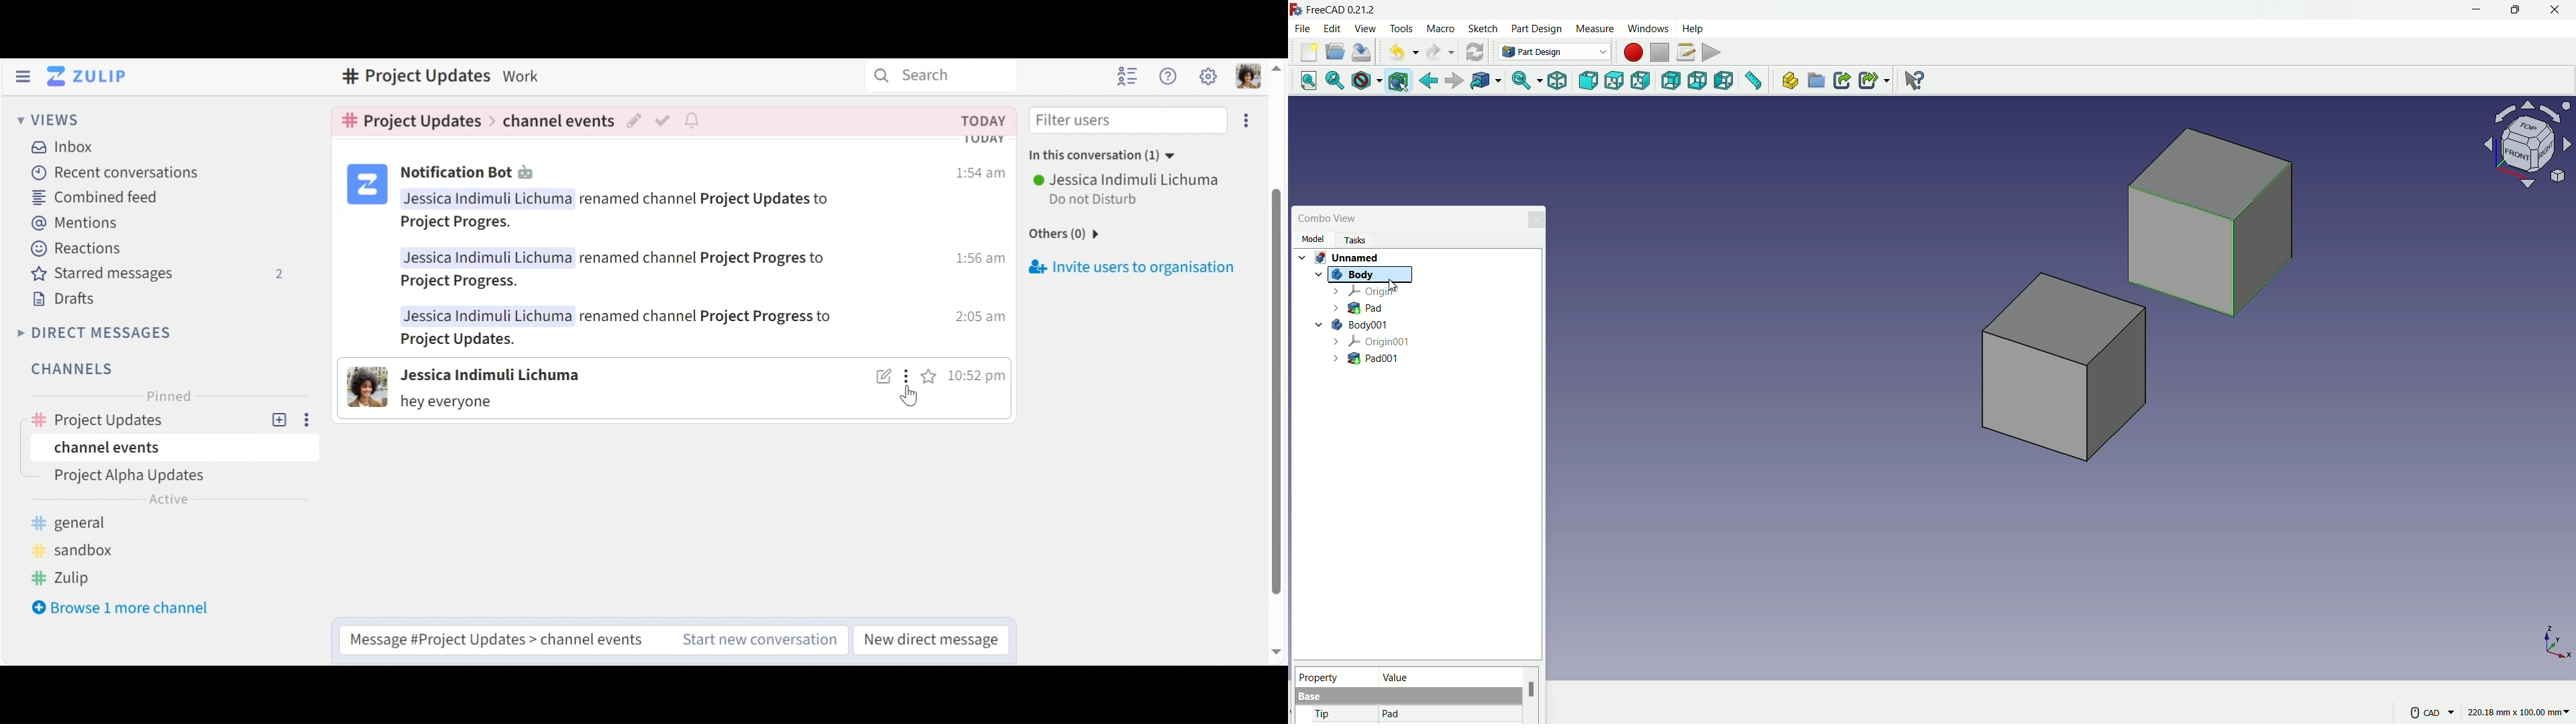 The height and width of the screenshot is (728, 2576). Describe the element at coordinates (67, 146) in the screenshot. I see `Inbox` at that location.